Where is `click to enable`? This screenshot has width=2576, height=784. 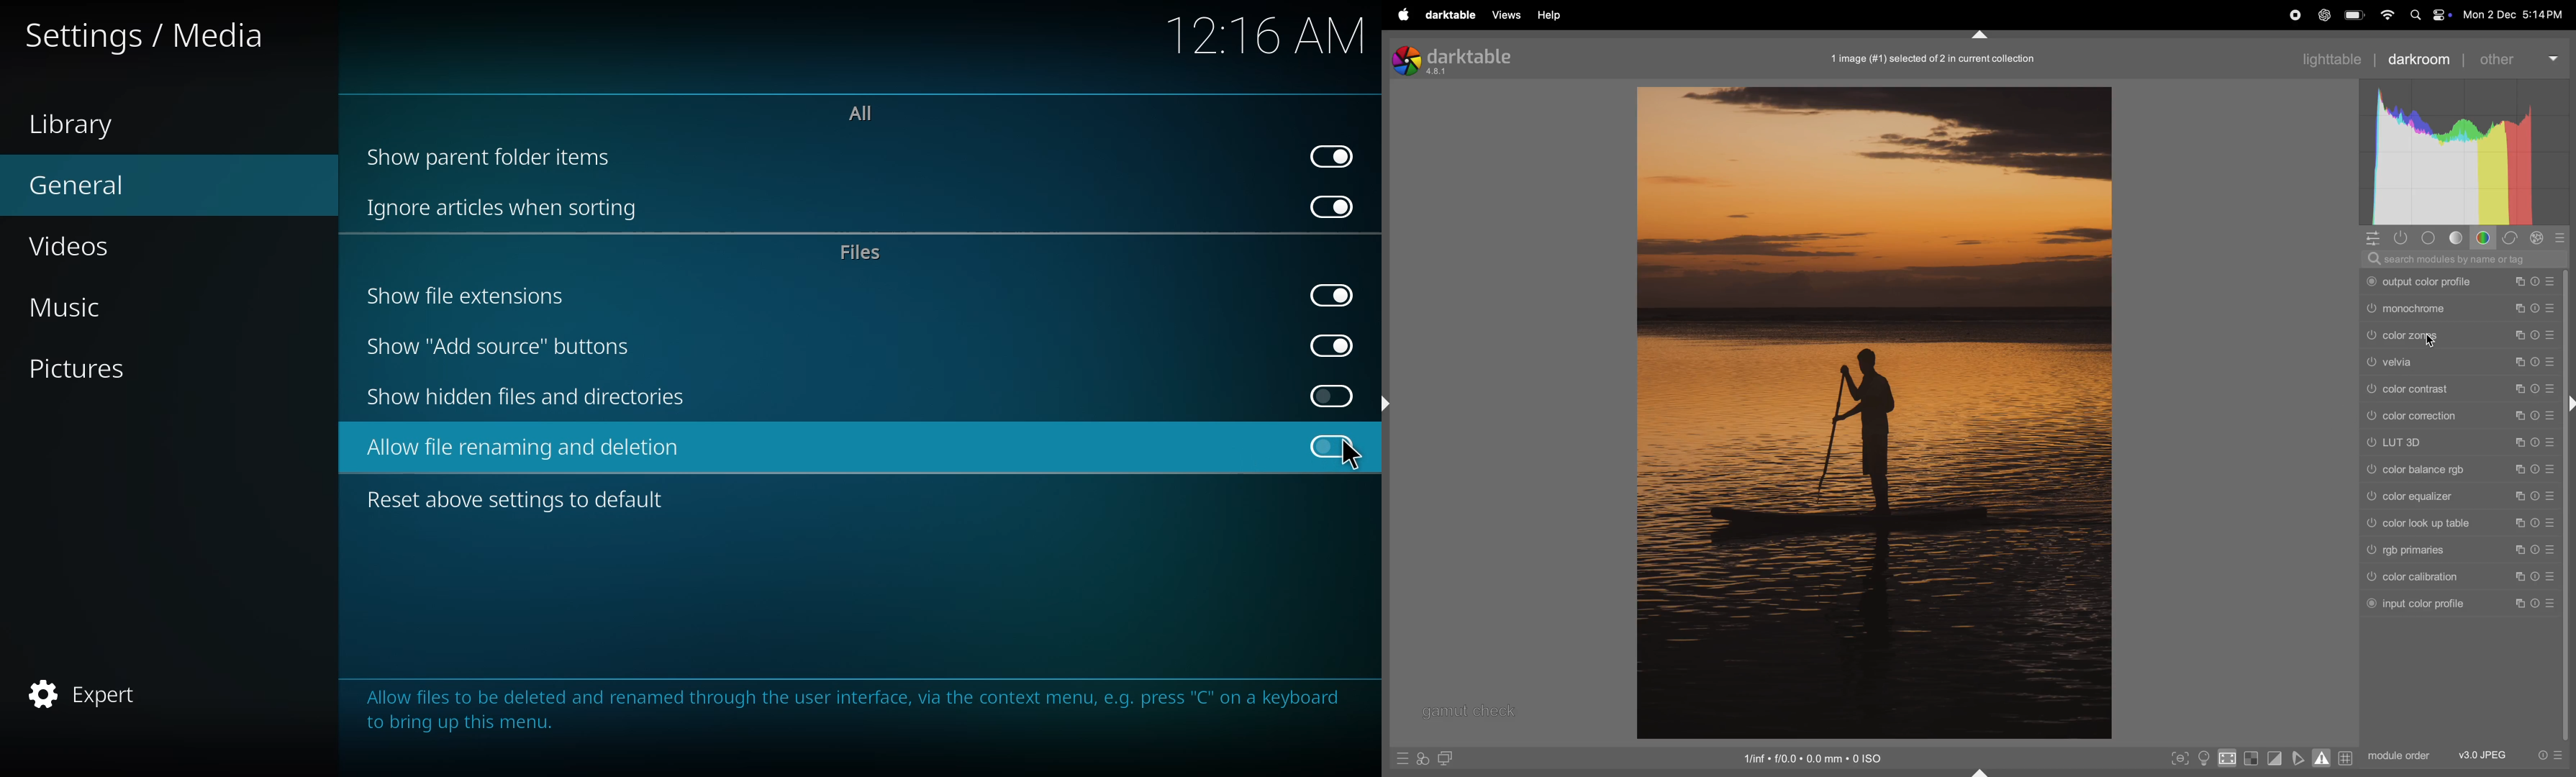 click to enable is located at coordinates (1332, 396).